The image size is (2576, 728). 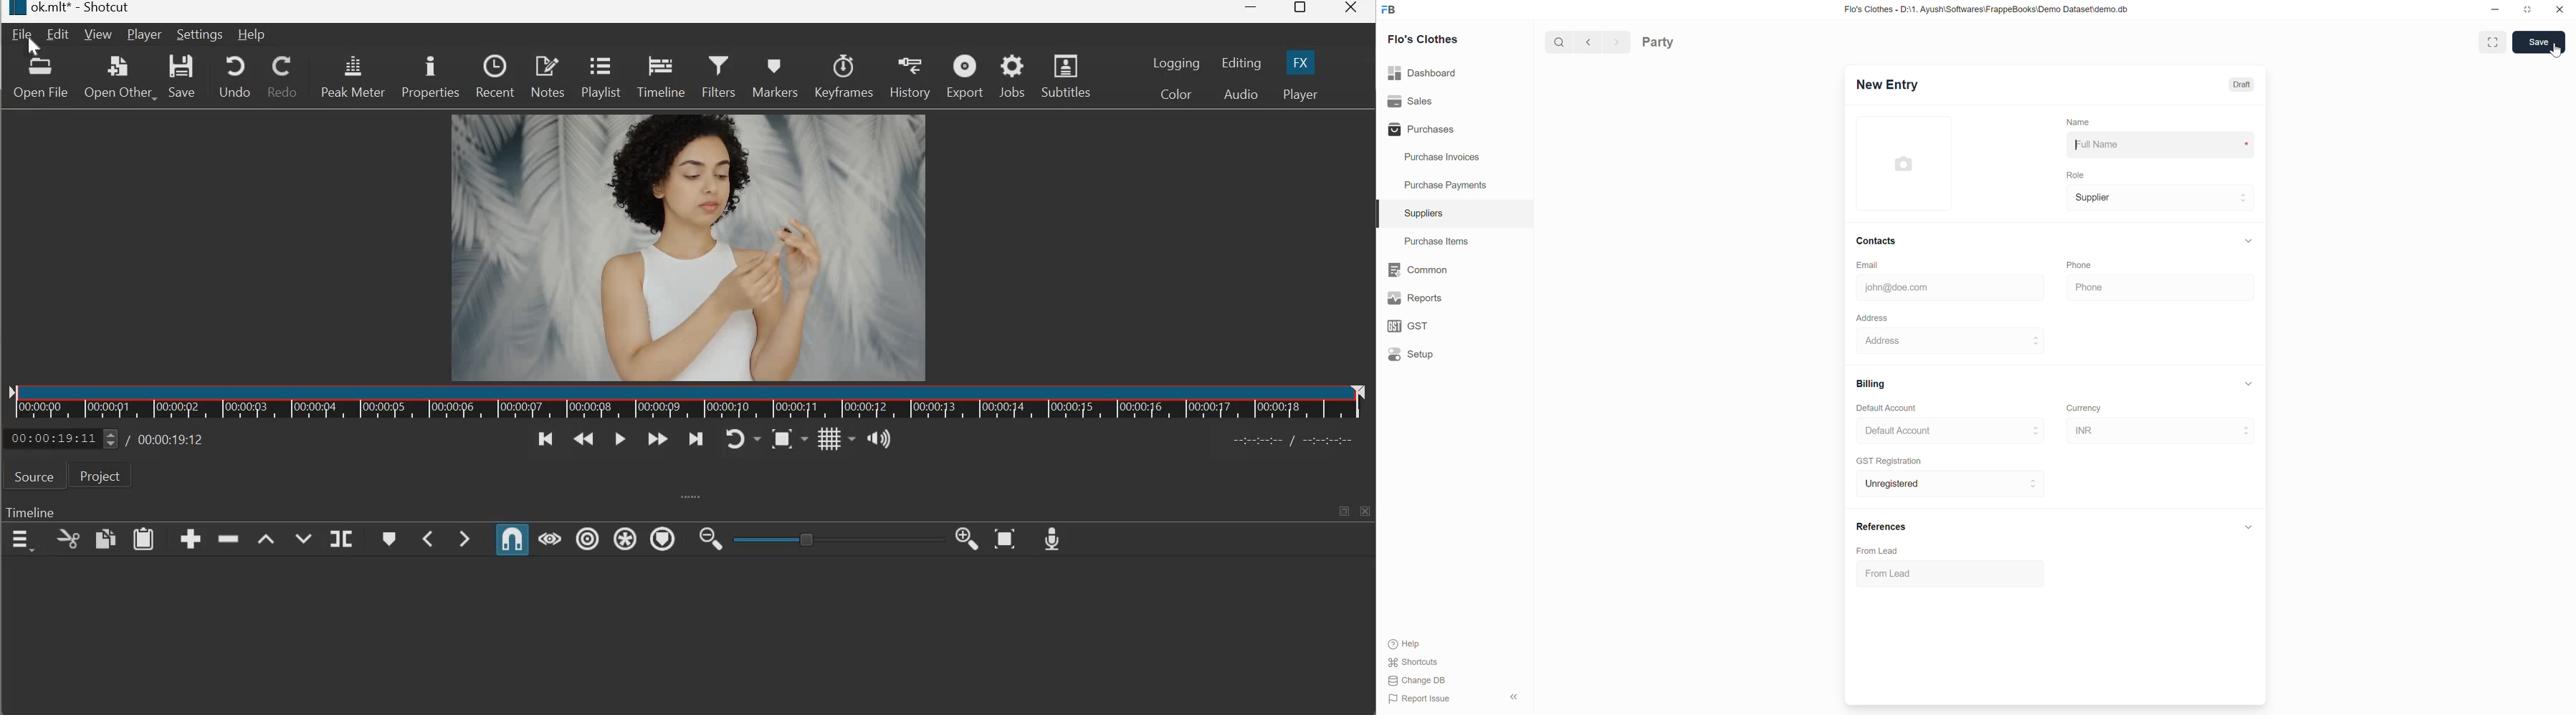 I want to click on Timeline, so click(x=30, y=514).